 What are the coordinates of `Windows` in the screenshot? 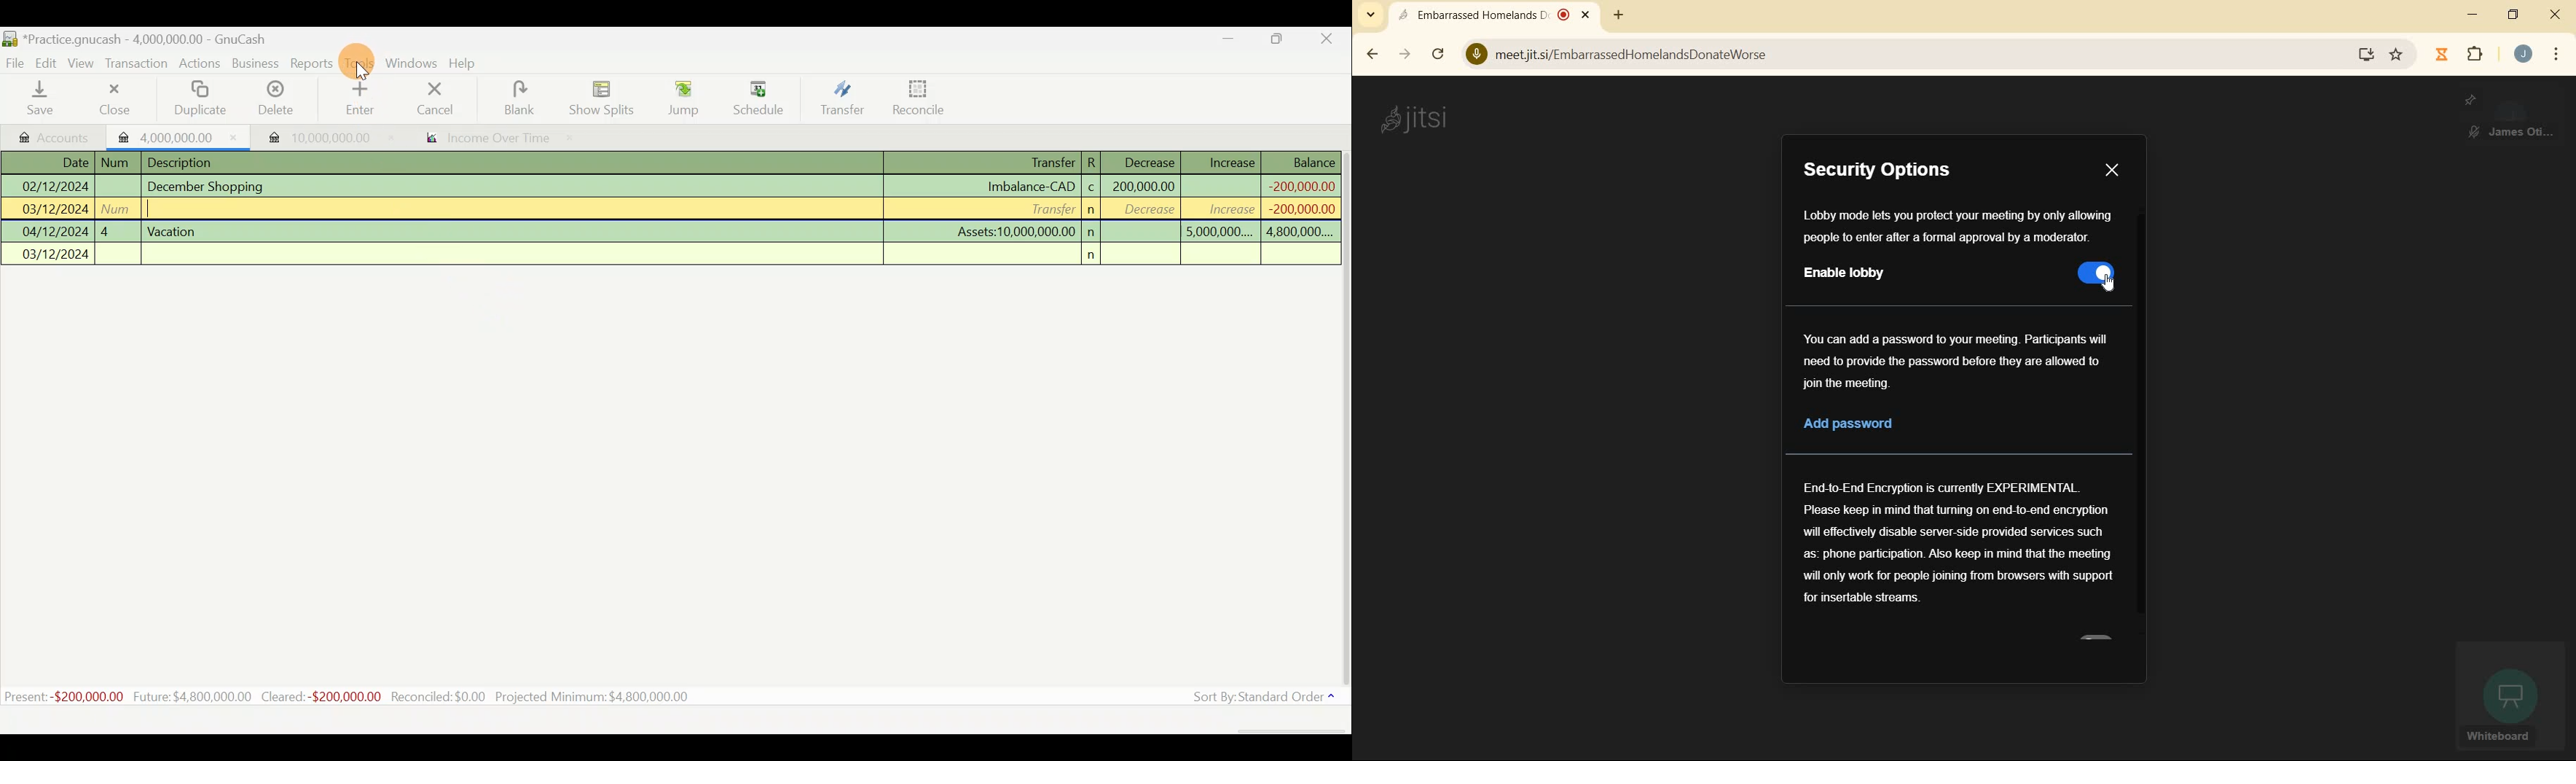 It's located at (411, 63).